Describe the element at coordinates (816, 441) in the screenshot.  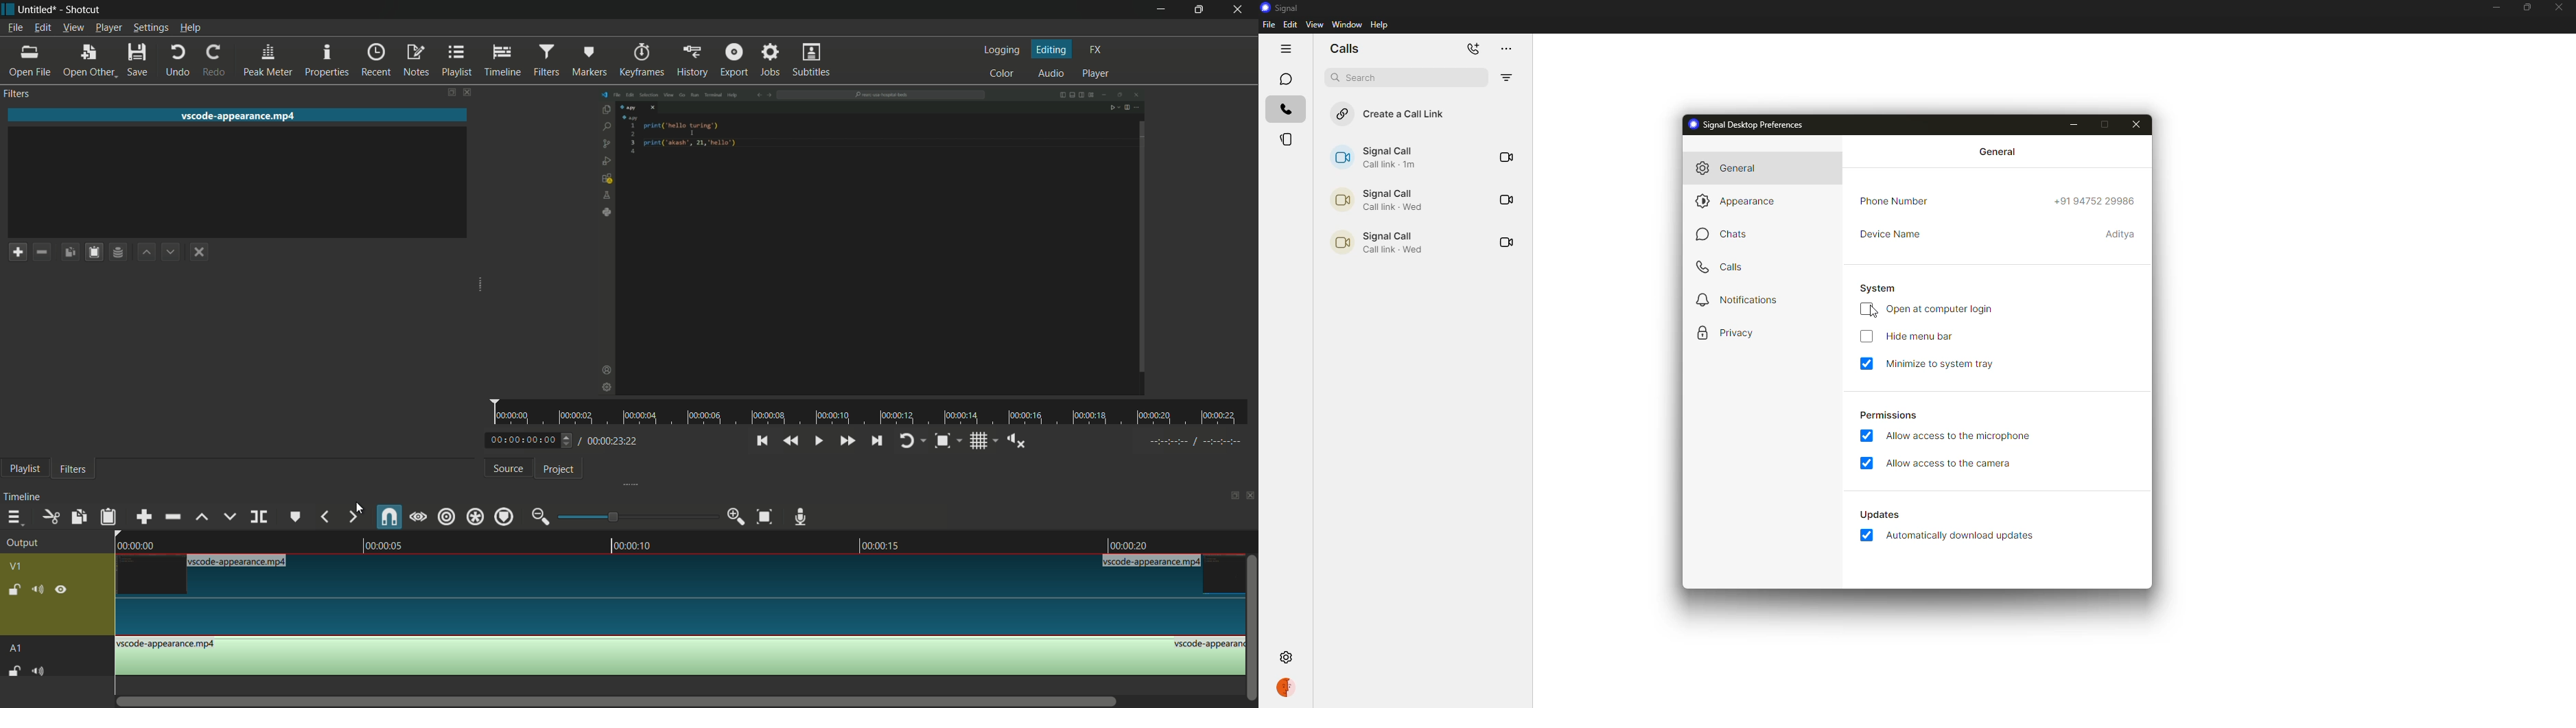
I see `toggle play or pause` at that location.